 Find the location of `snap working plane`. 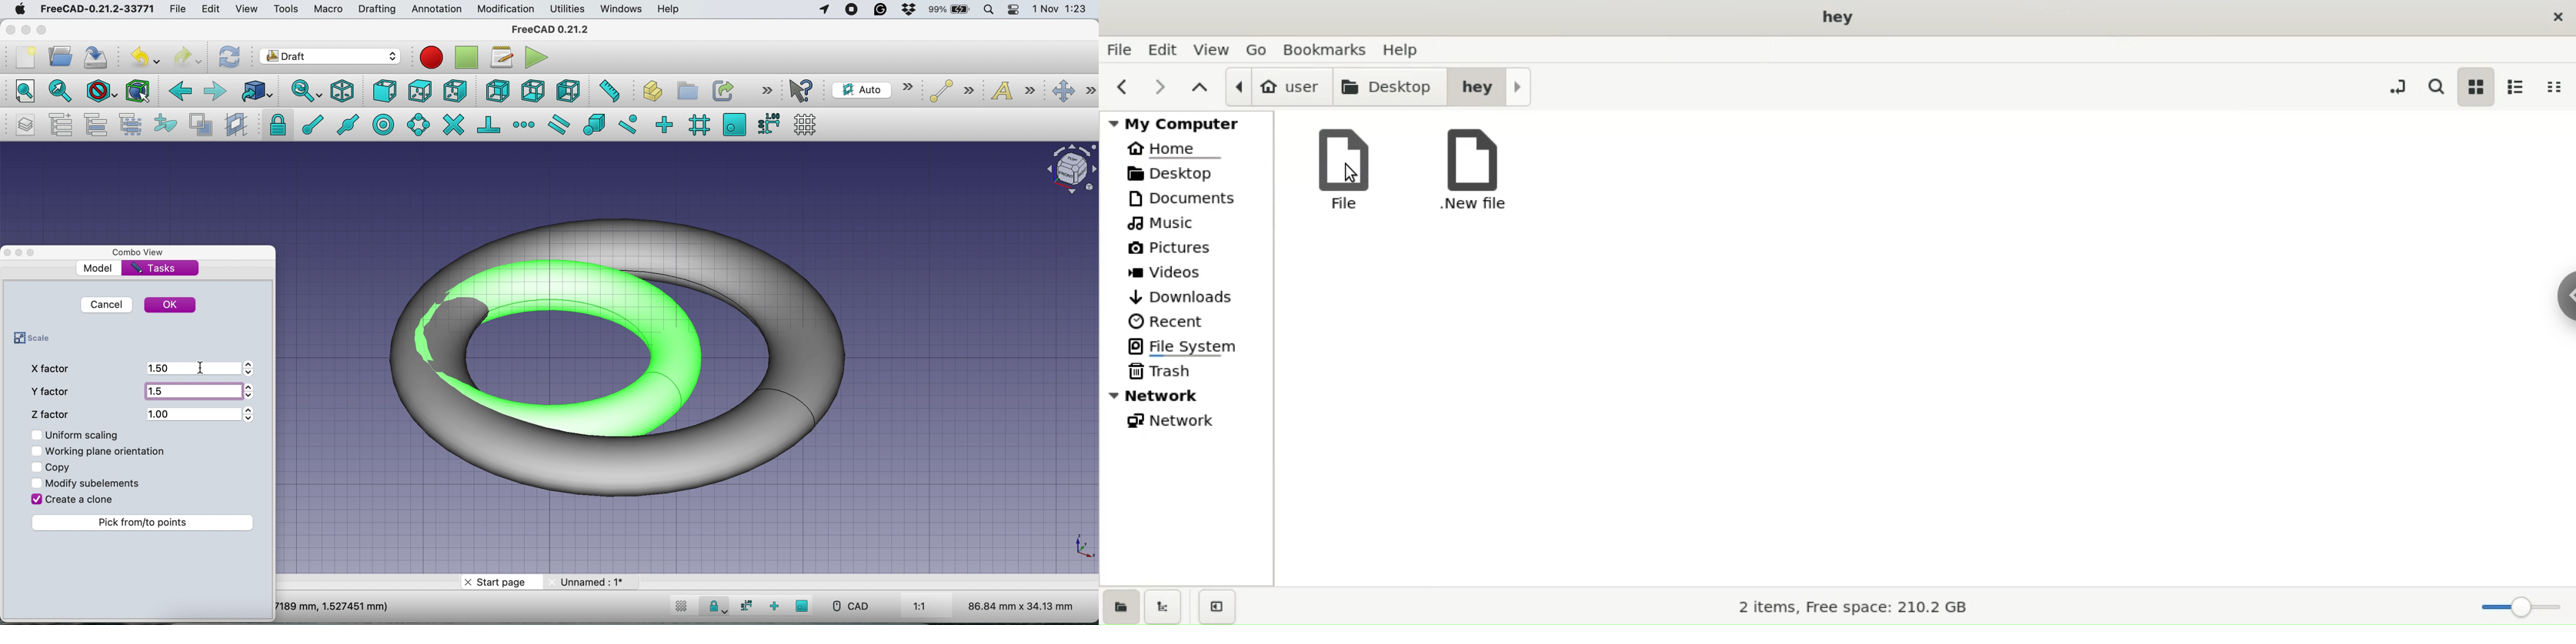

snap working plane is located at coordinates (803, 606).